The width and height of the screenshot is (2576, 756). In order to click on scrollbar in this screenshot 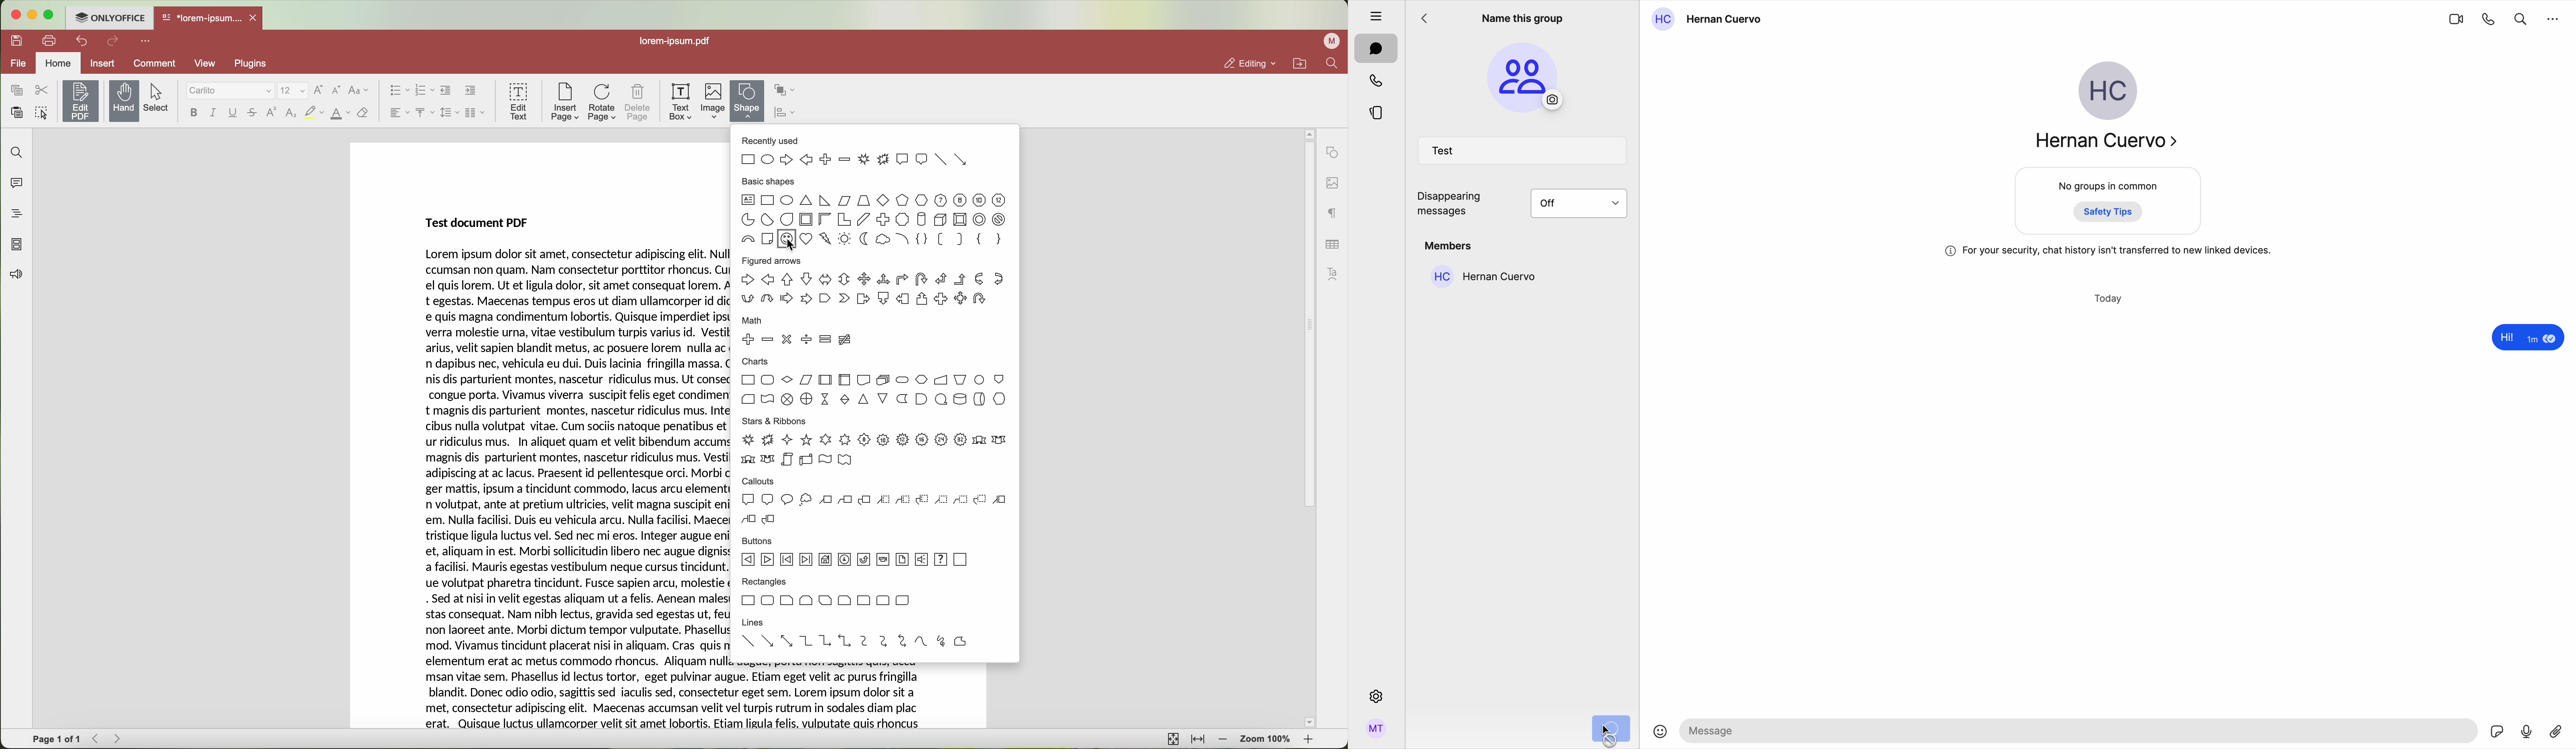, I will do `click(1308, 428)`.